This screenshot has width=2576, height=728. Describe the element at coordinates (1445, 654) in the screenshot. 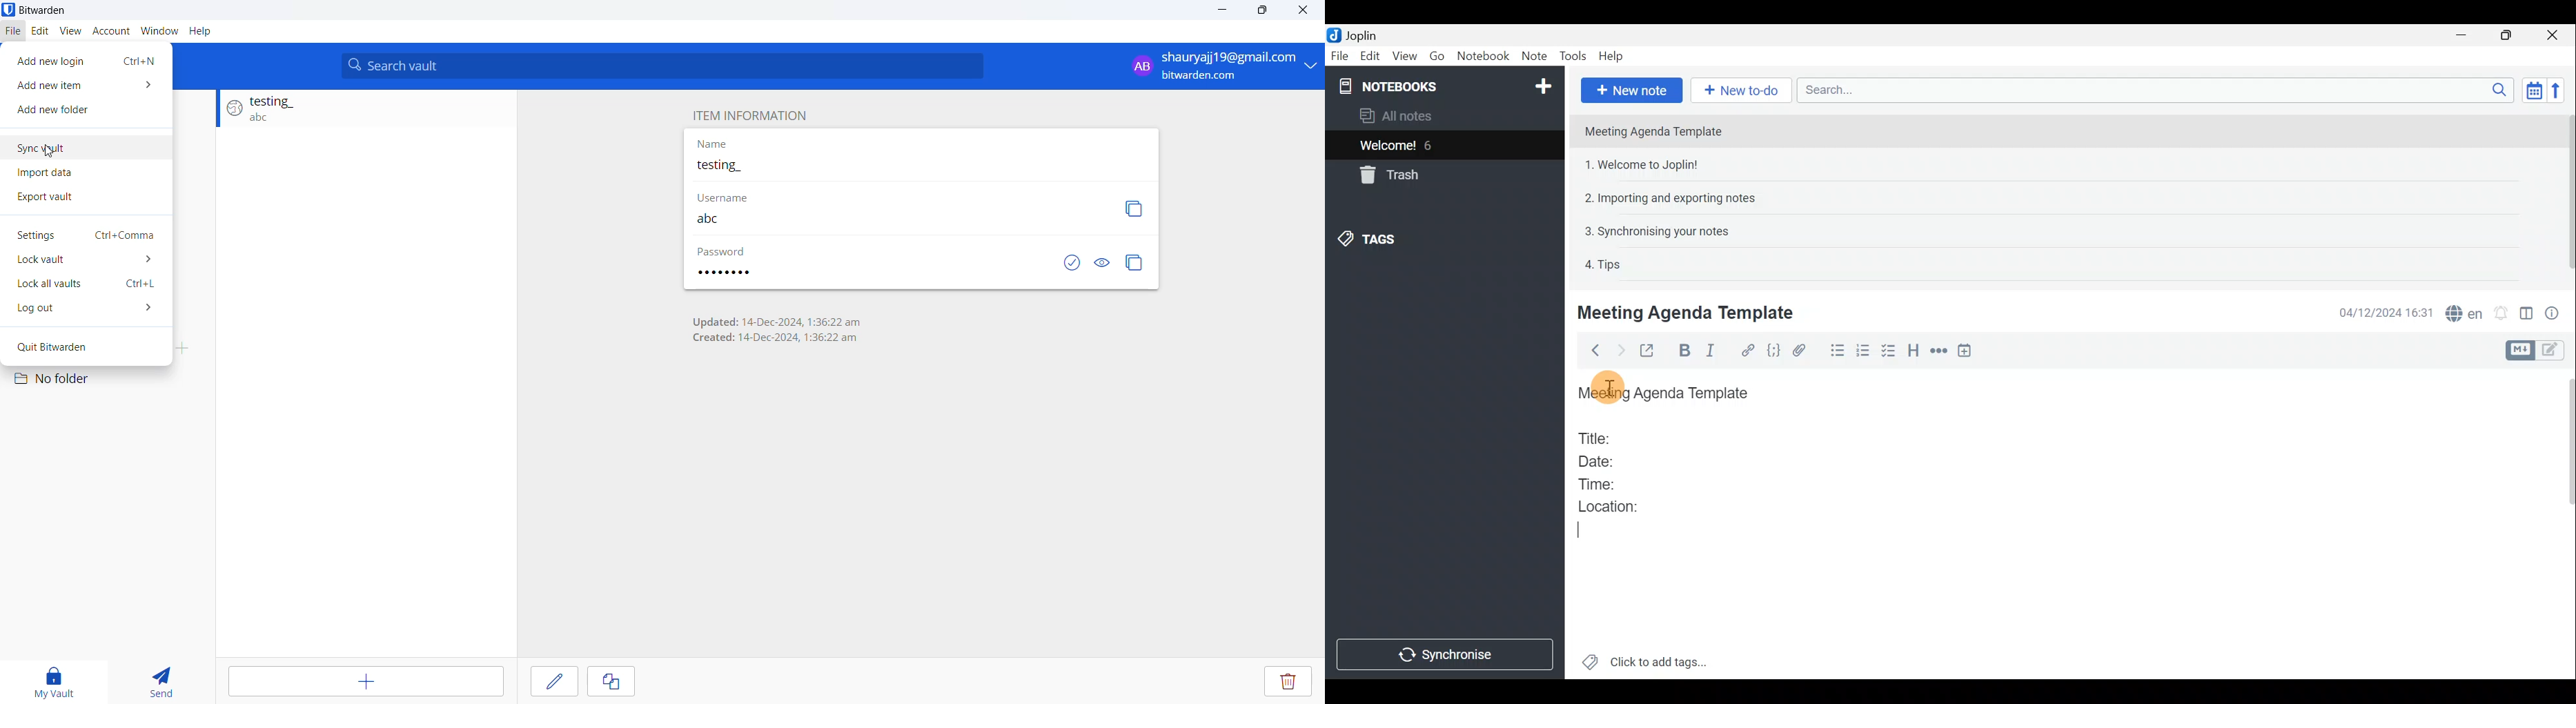

I see `Synchronise` at that location.